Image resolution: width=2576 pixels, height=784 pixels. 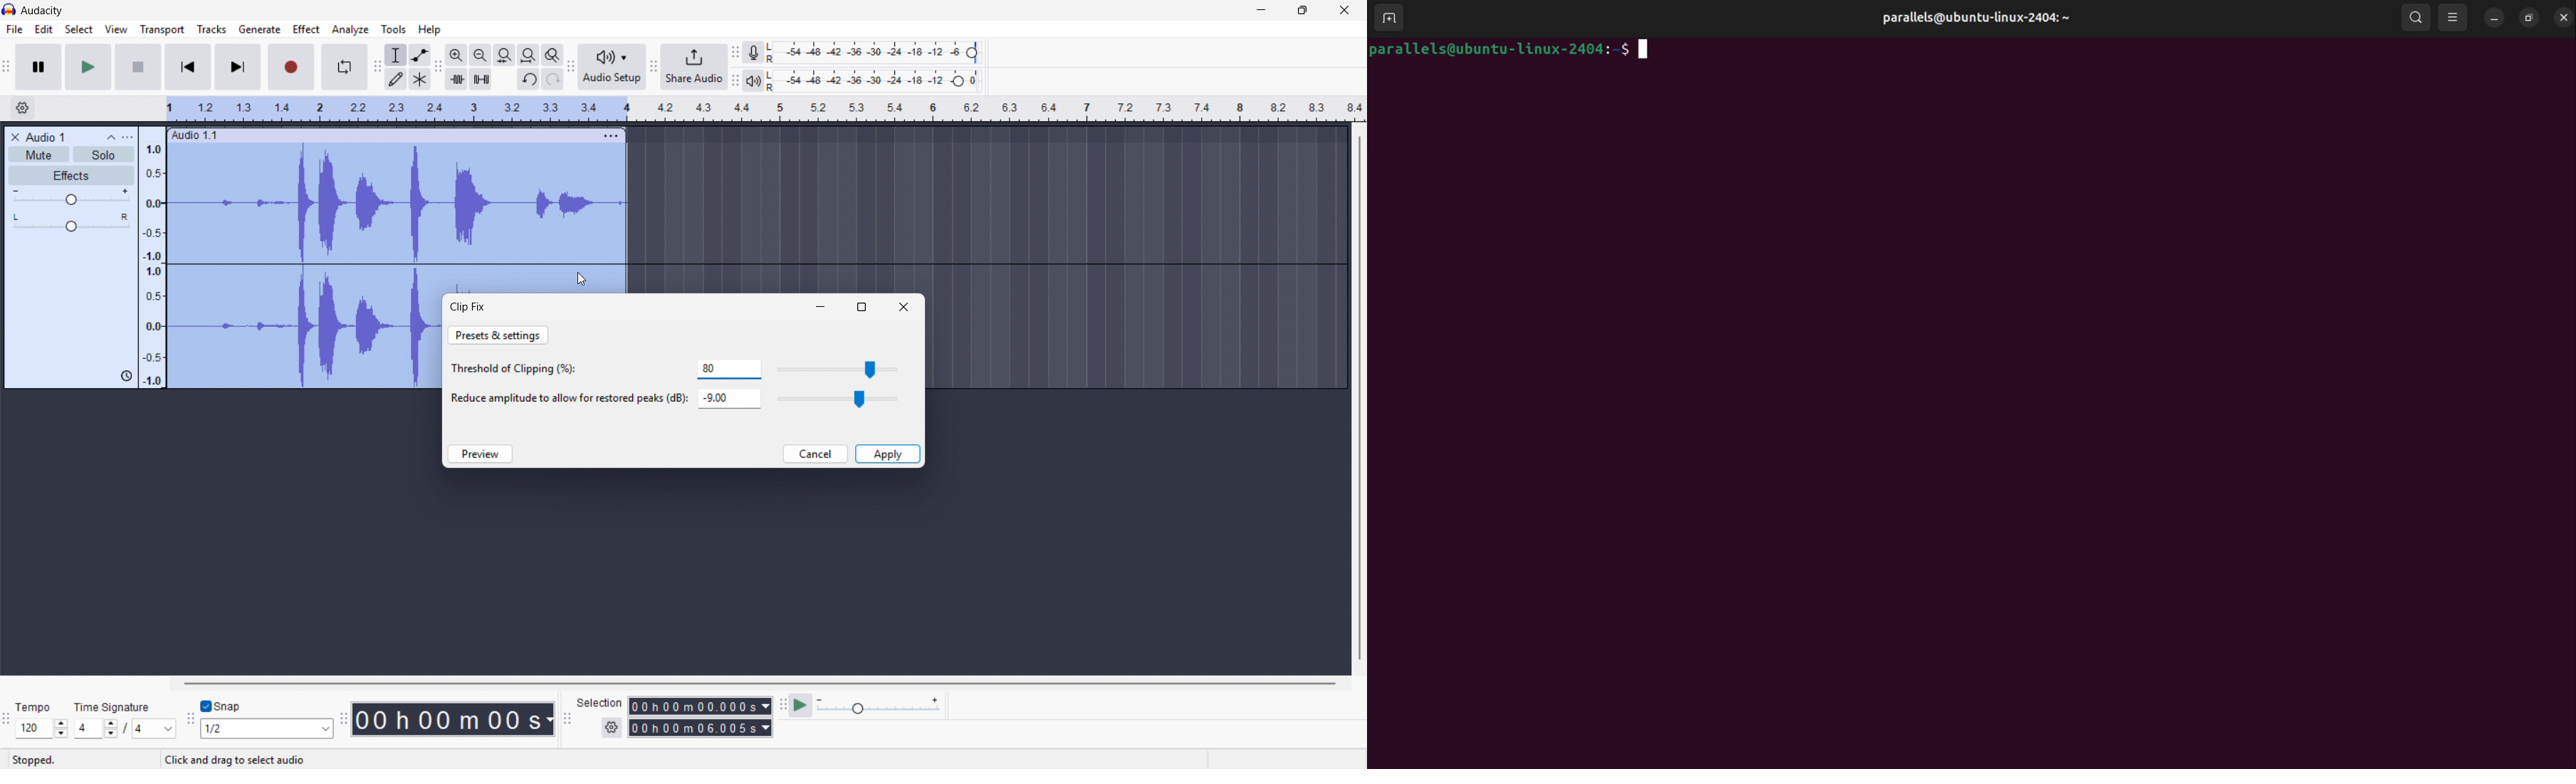 I want to click on Timeline settings , so click(x=22, y=109).